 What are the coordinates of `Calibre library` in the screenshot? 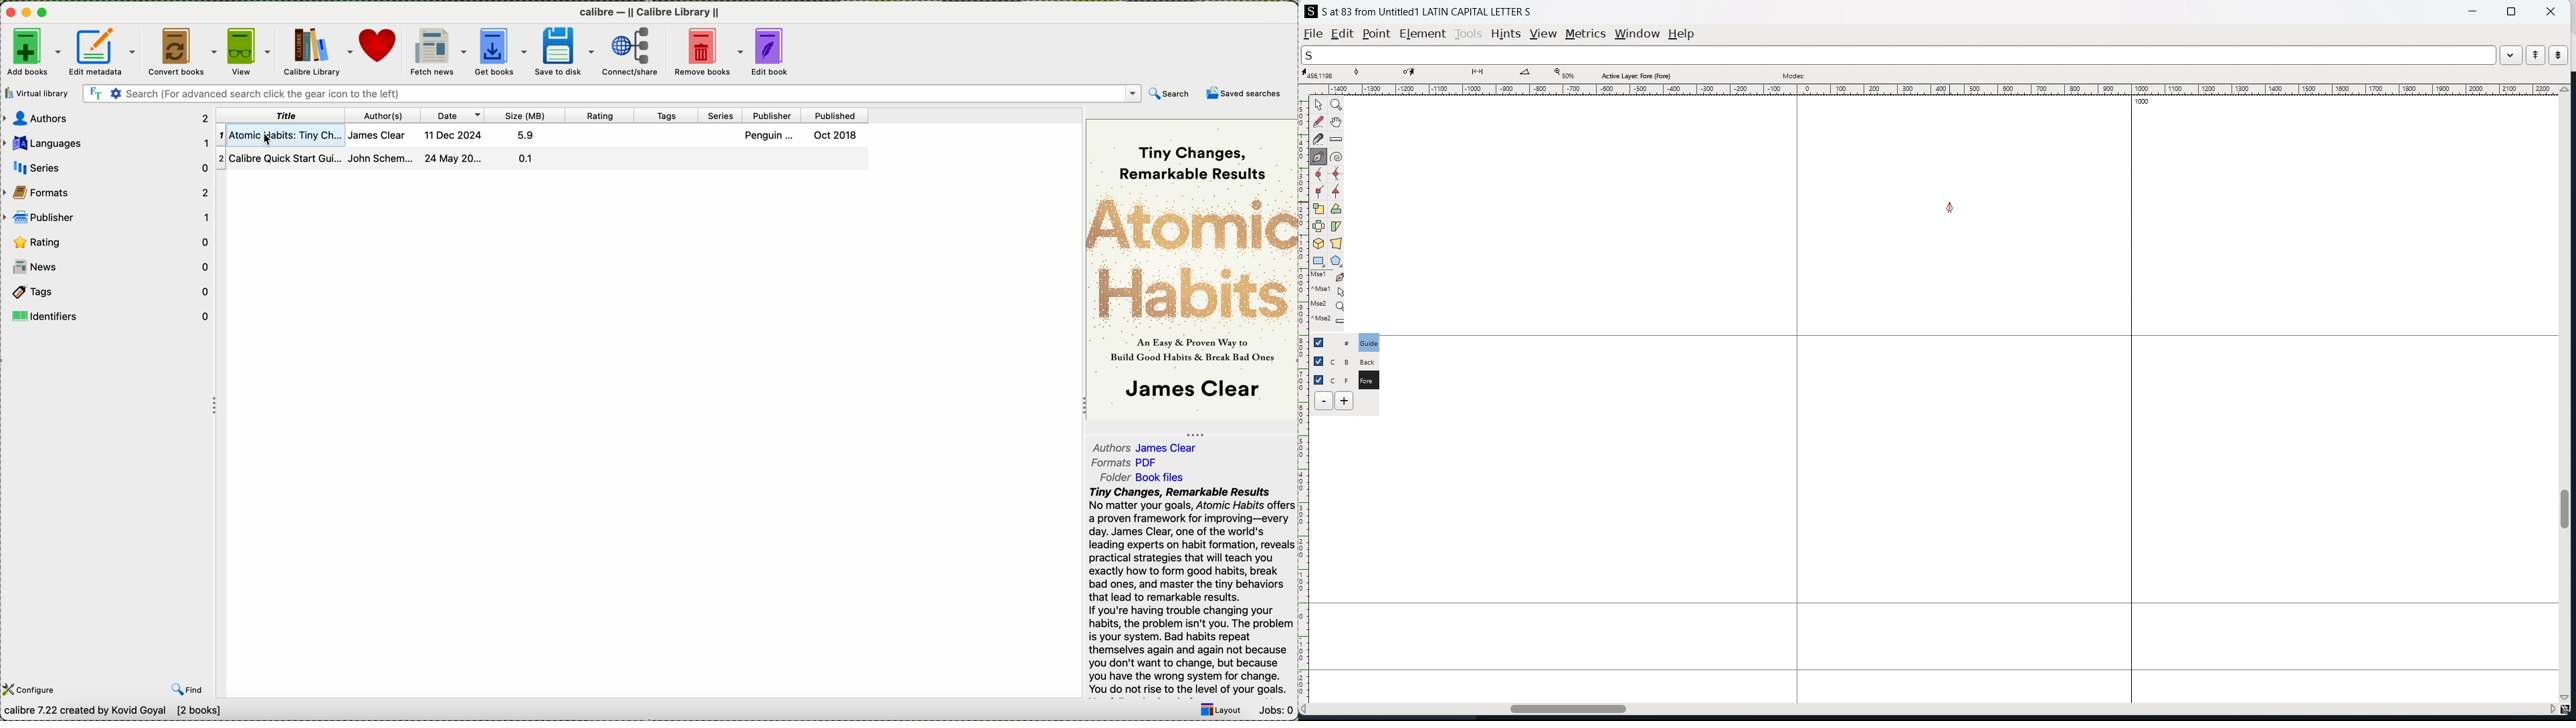 It's located at (319, 51).